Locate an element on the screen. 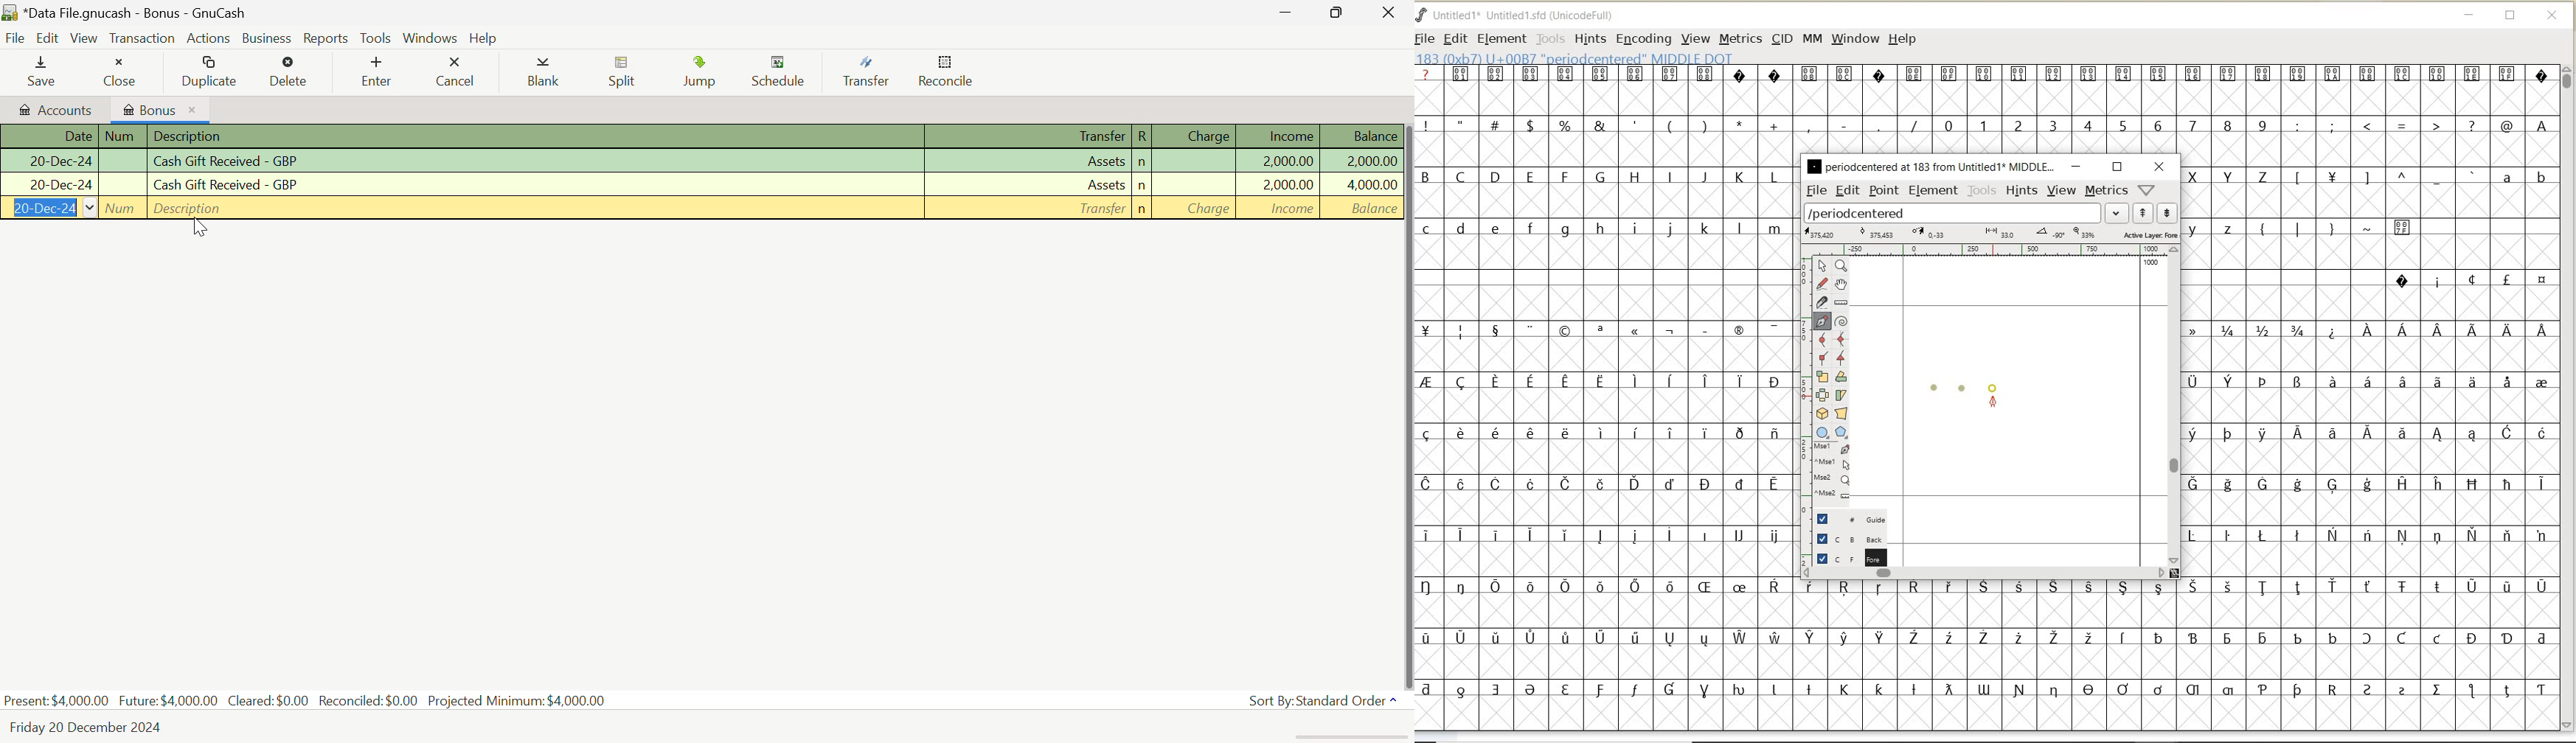  cut splines in two is located at coordinates (1822, 302).